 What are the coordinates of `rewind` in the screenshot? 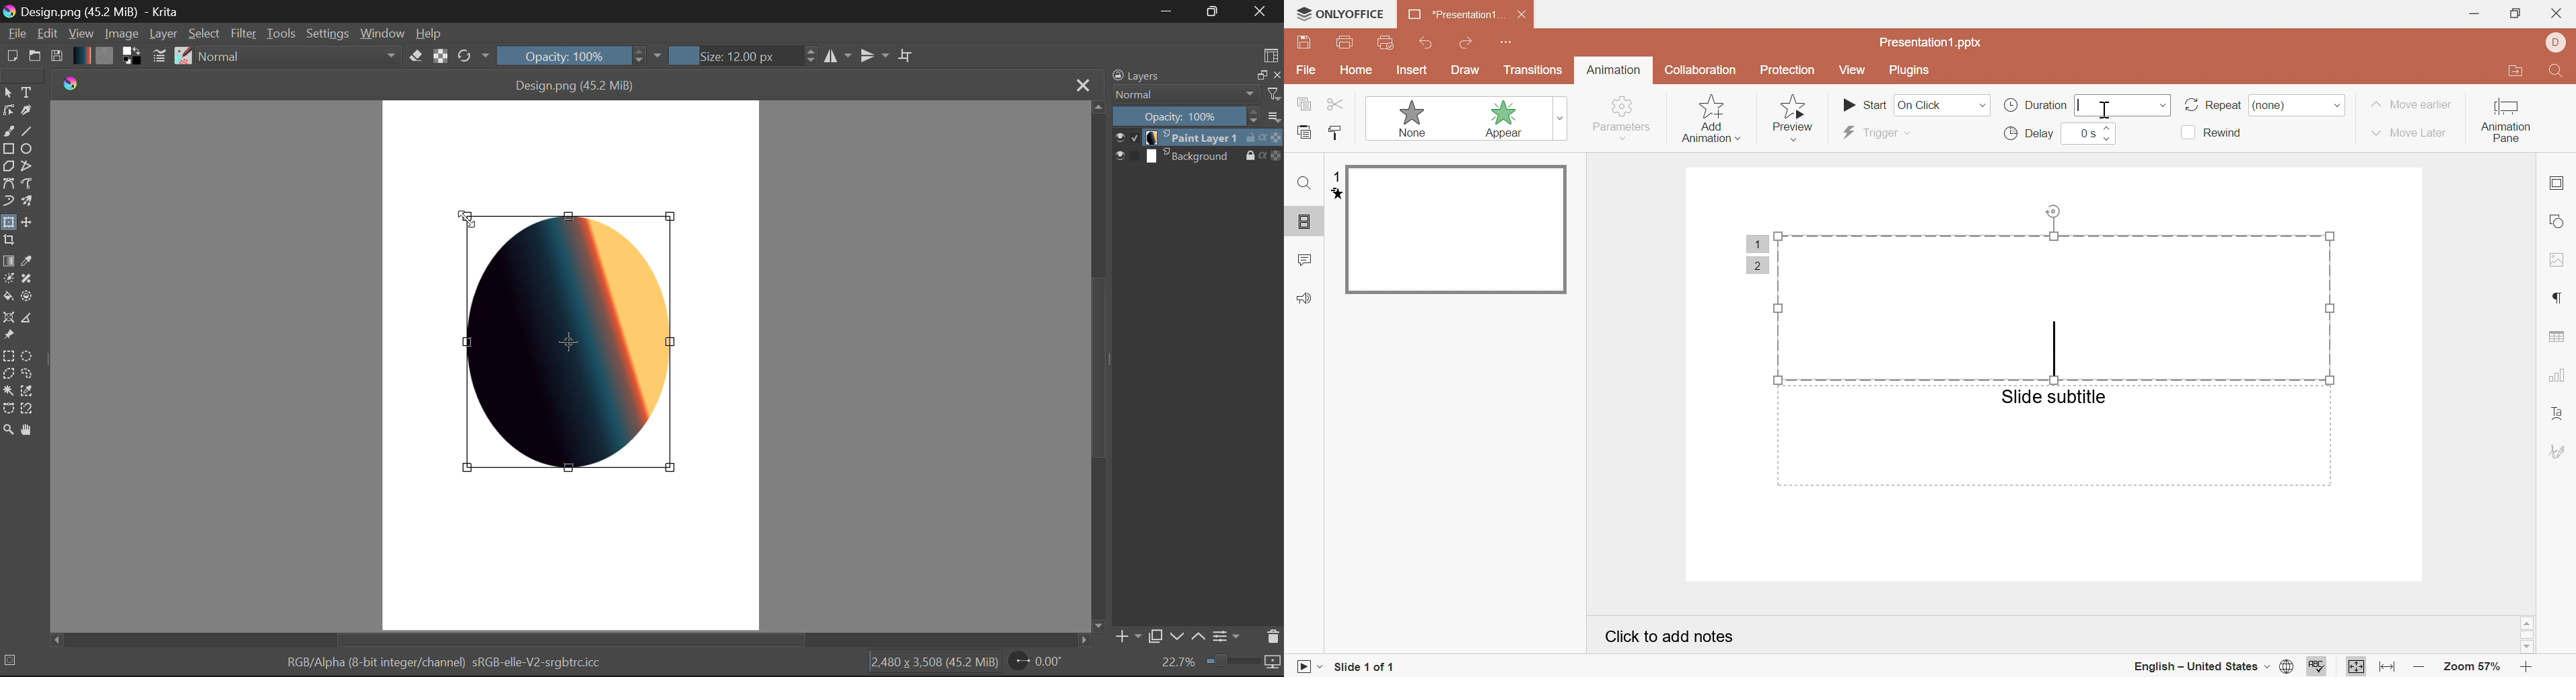 It's located at (2213, 133).